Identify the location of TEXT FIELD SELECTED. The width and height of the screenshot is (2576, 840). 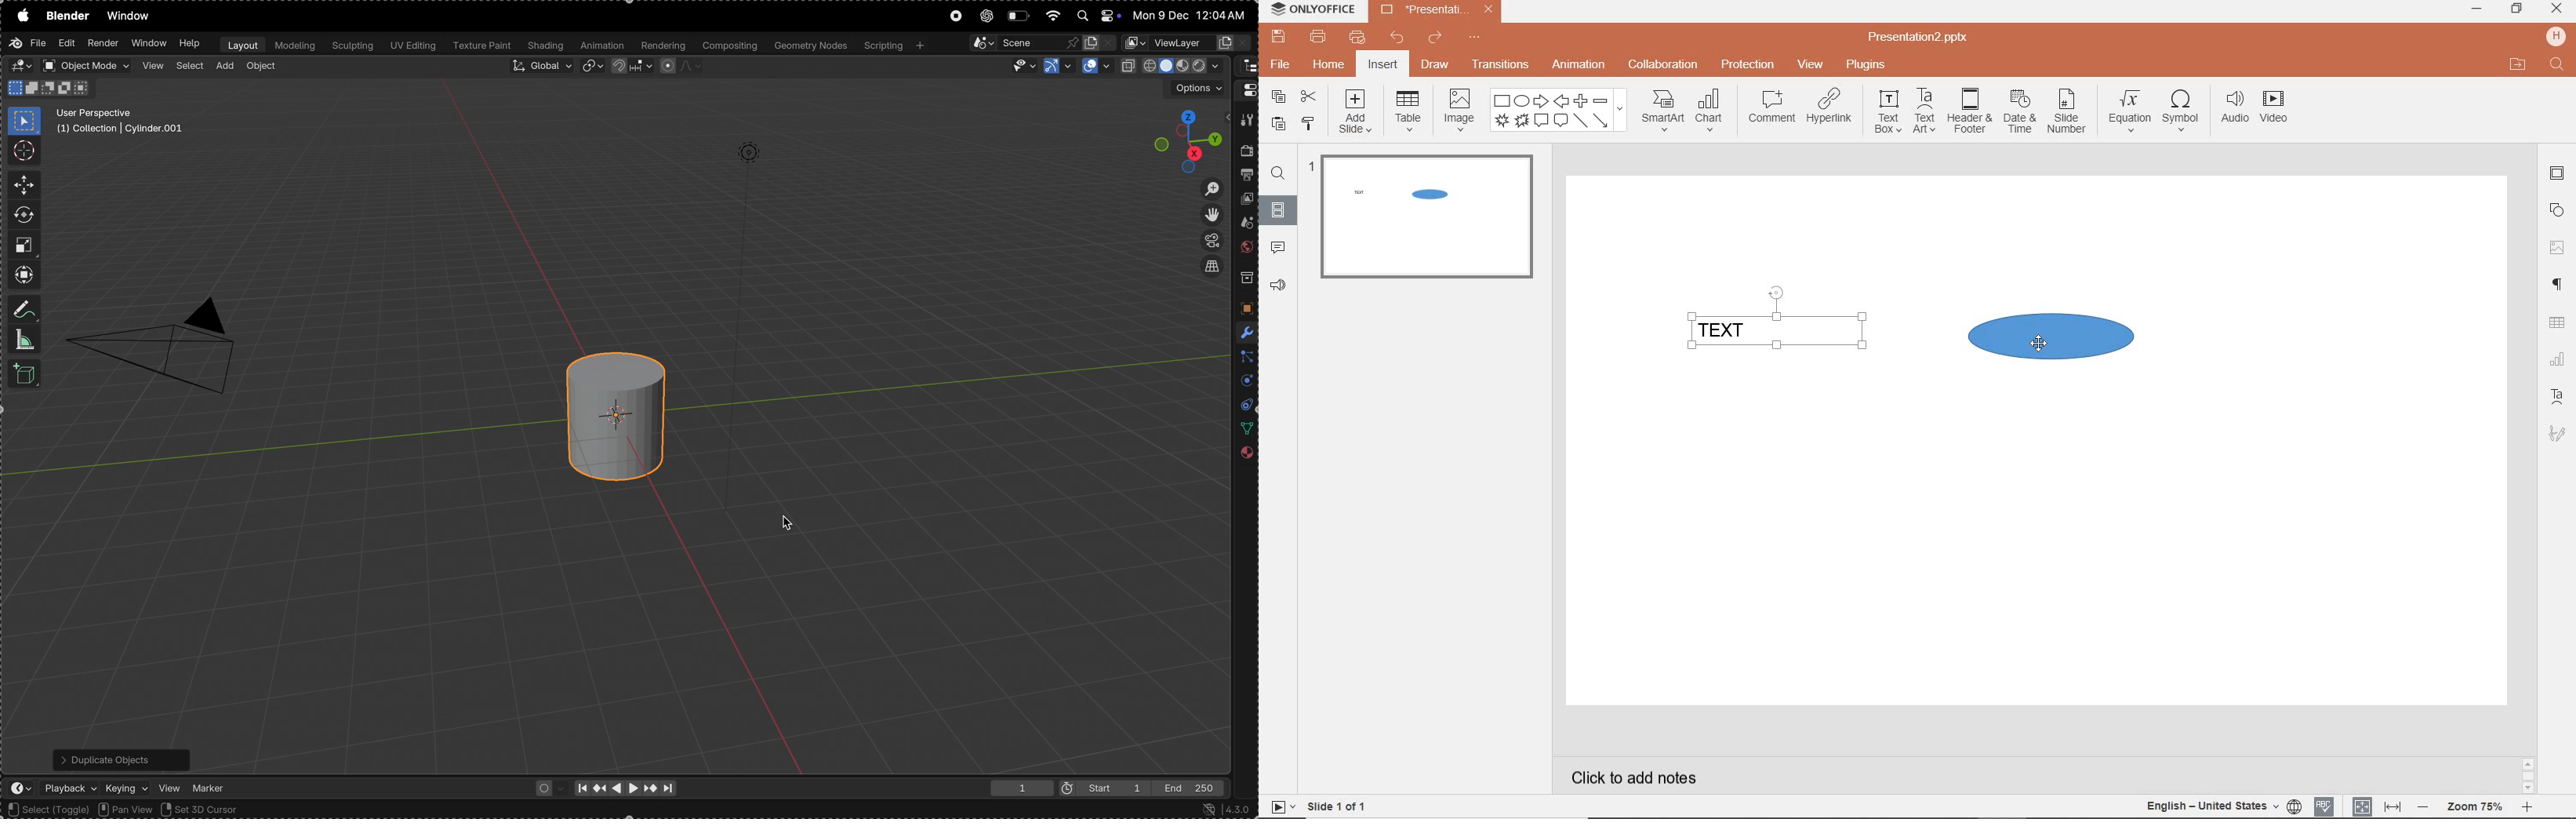
(1777, 321).